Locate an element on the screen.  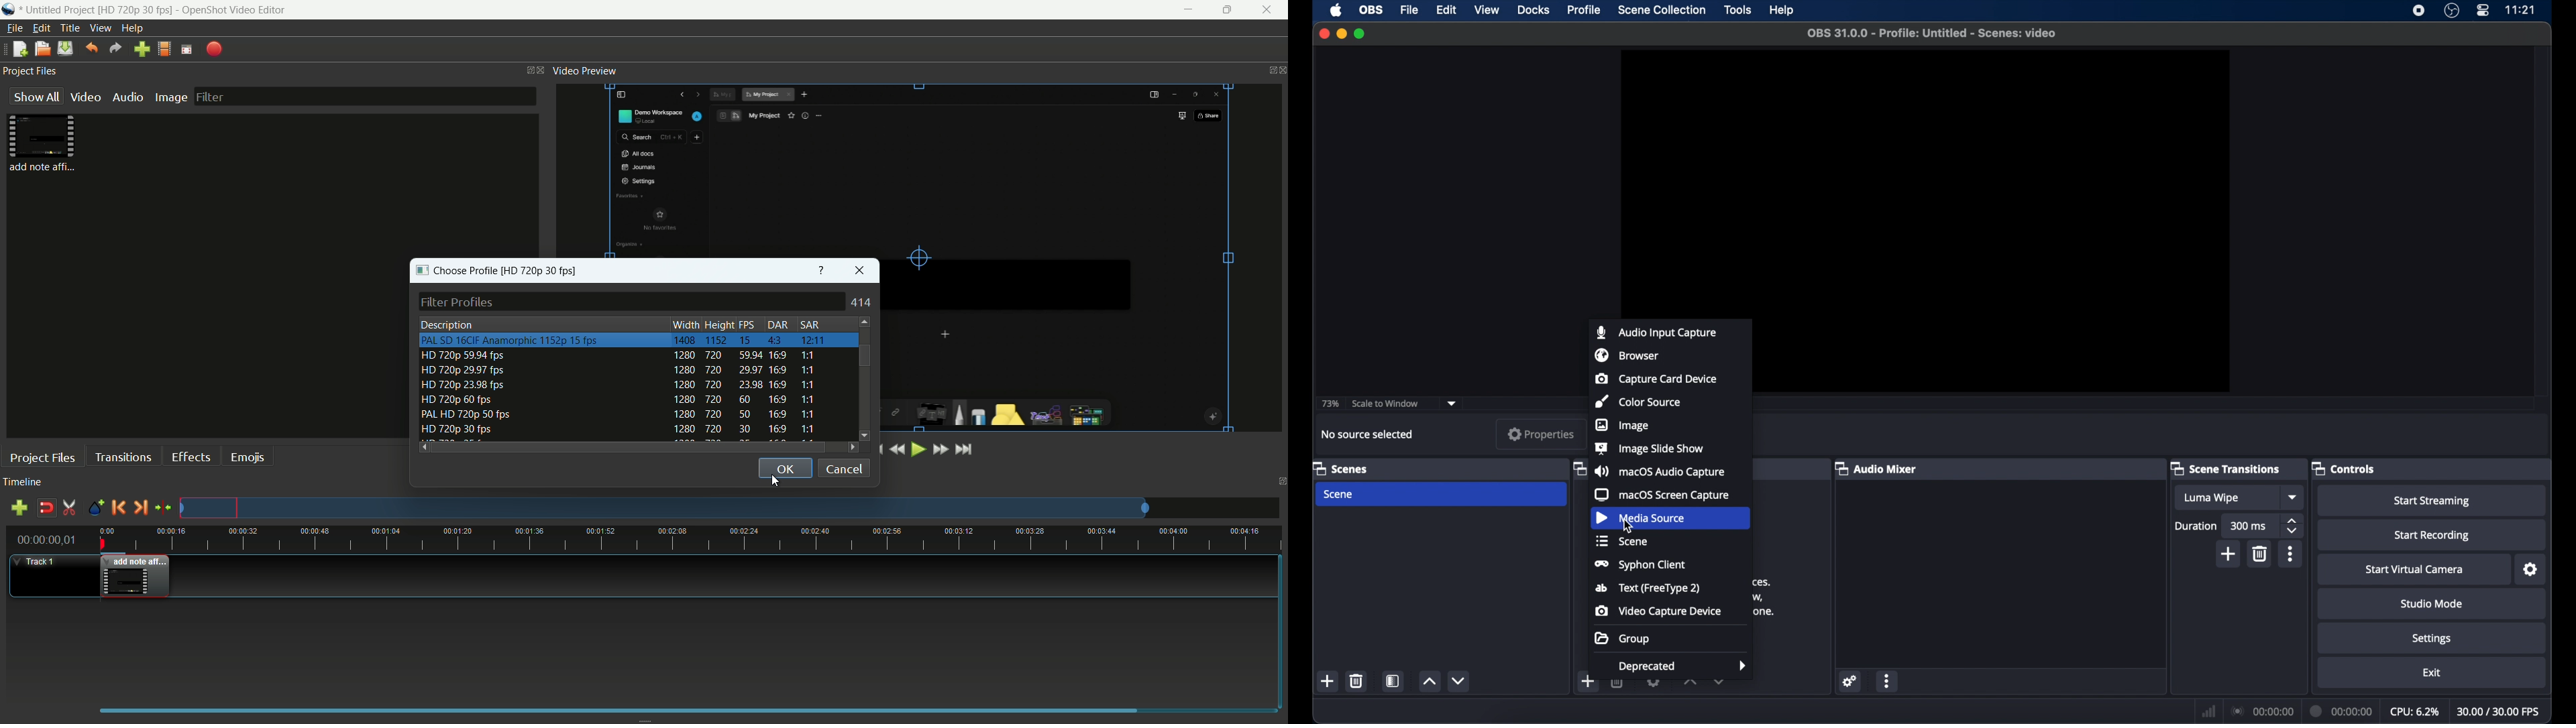
tools is located at coordinates (1738, 10).